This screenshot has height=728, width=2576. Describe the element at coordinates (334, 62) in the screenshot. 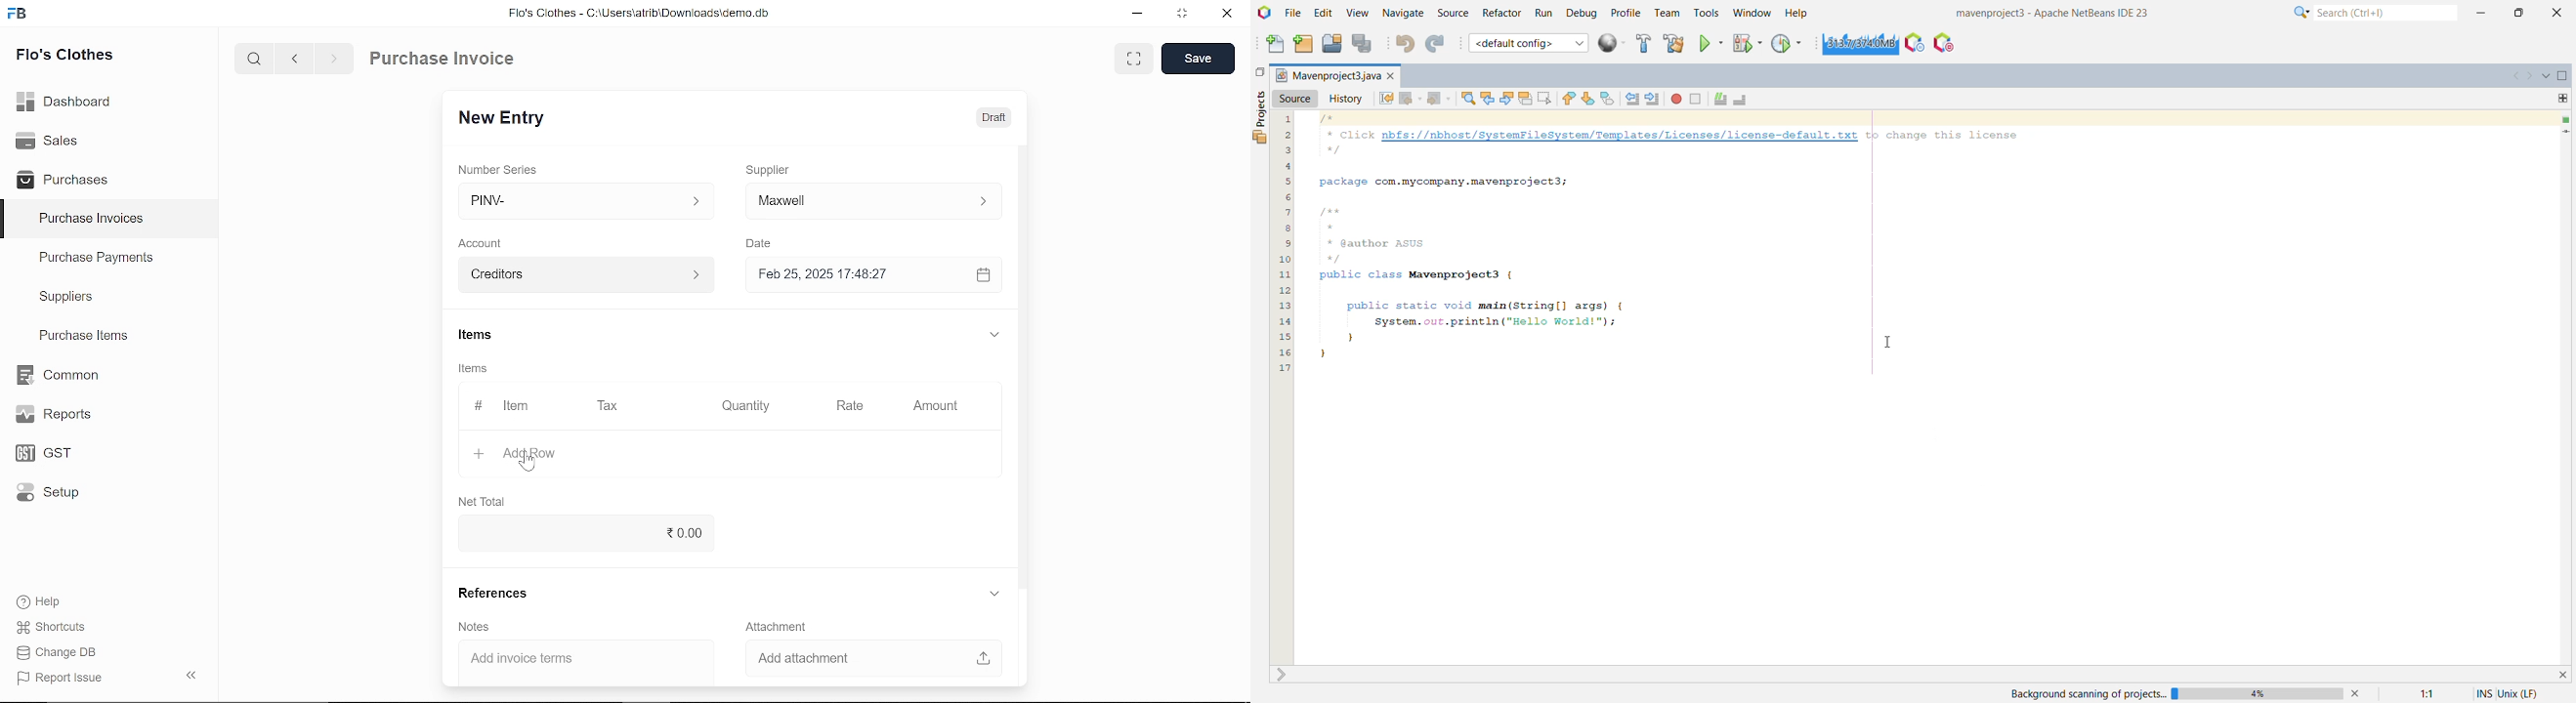

I see `next` at that location.